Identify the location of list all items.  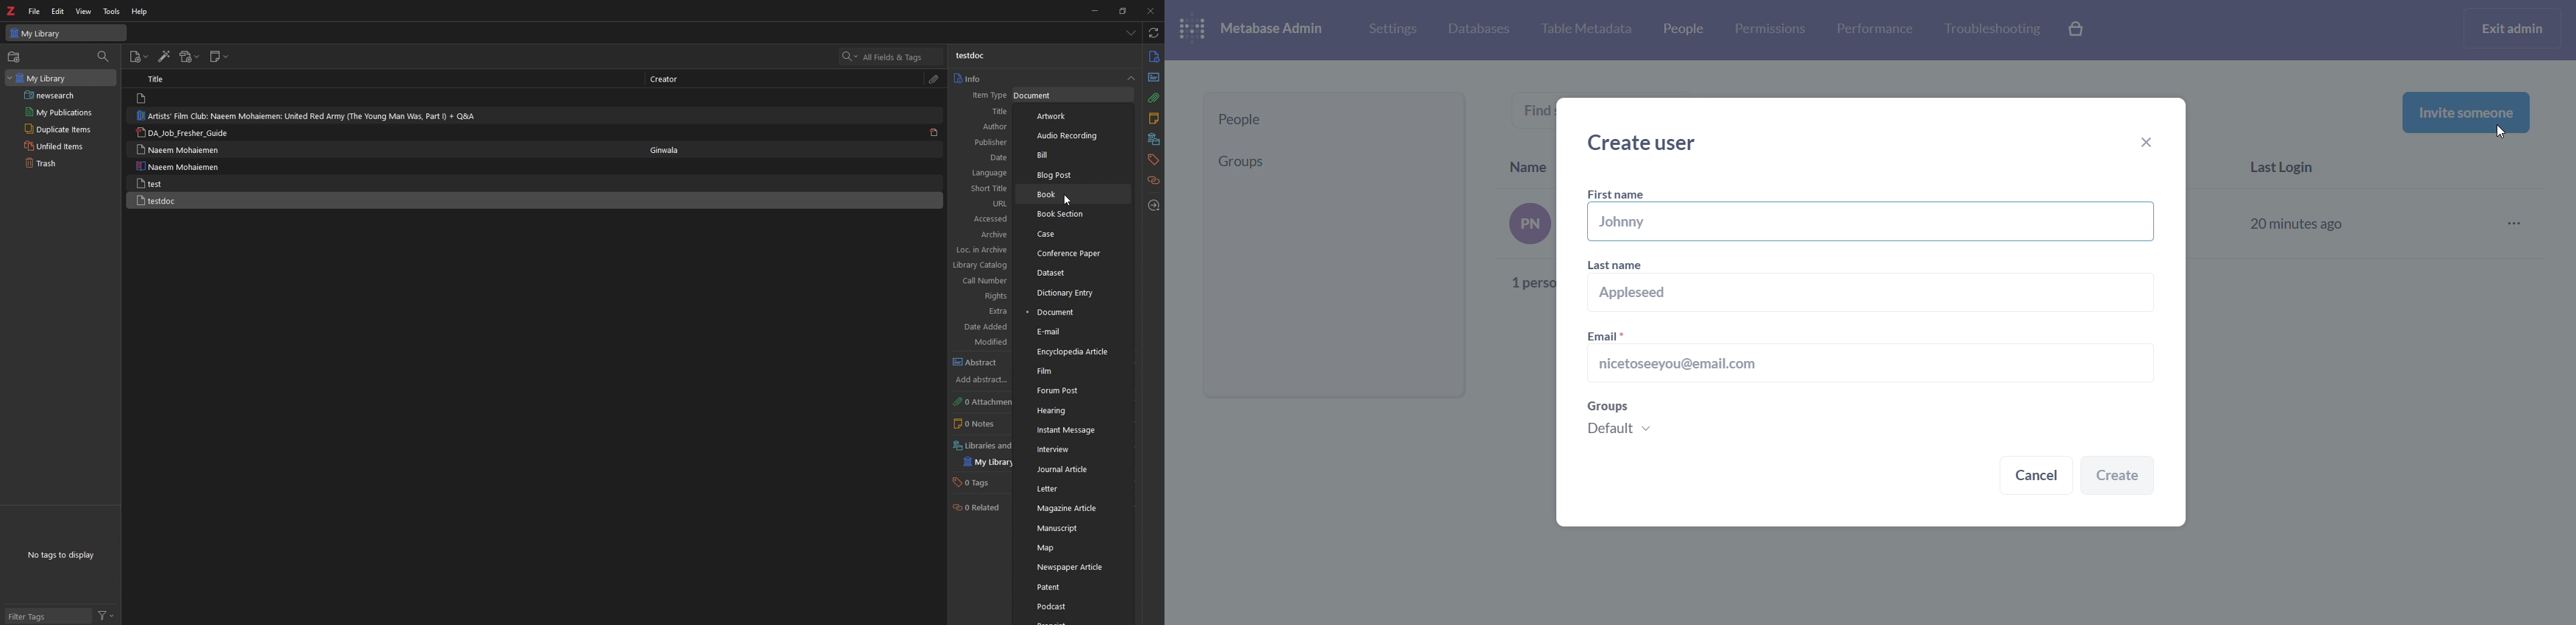
(1132, 33).